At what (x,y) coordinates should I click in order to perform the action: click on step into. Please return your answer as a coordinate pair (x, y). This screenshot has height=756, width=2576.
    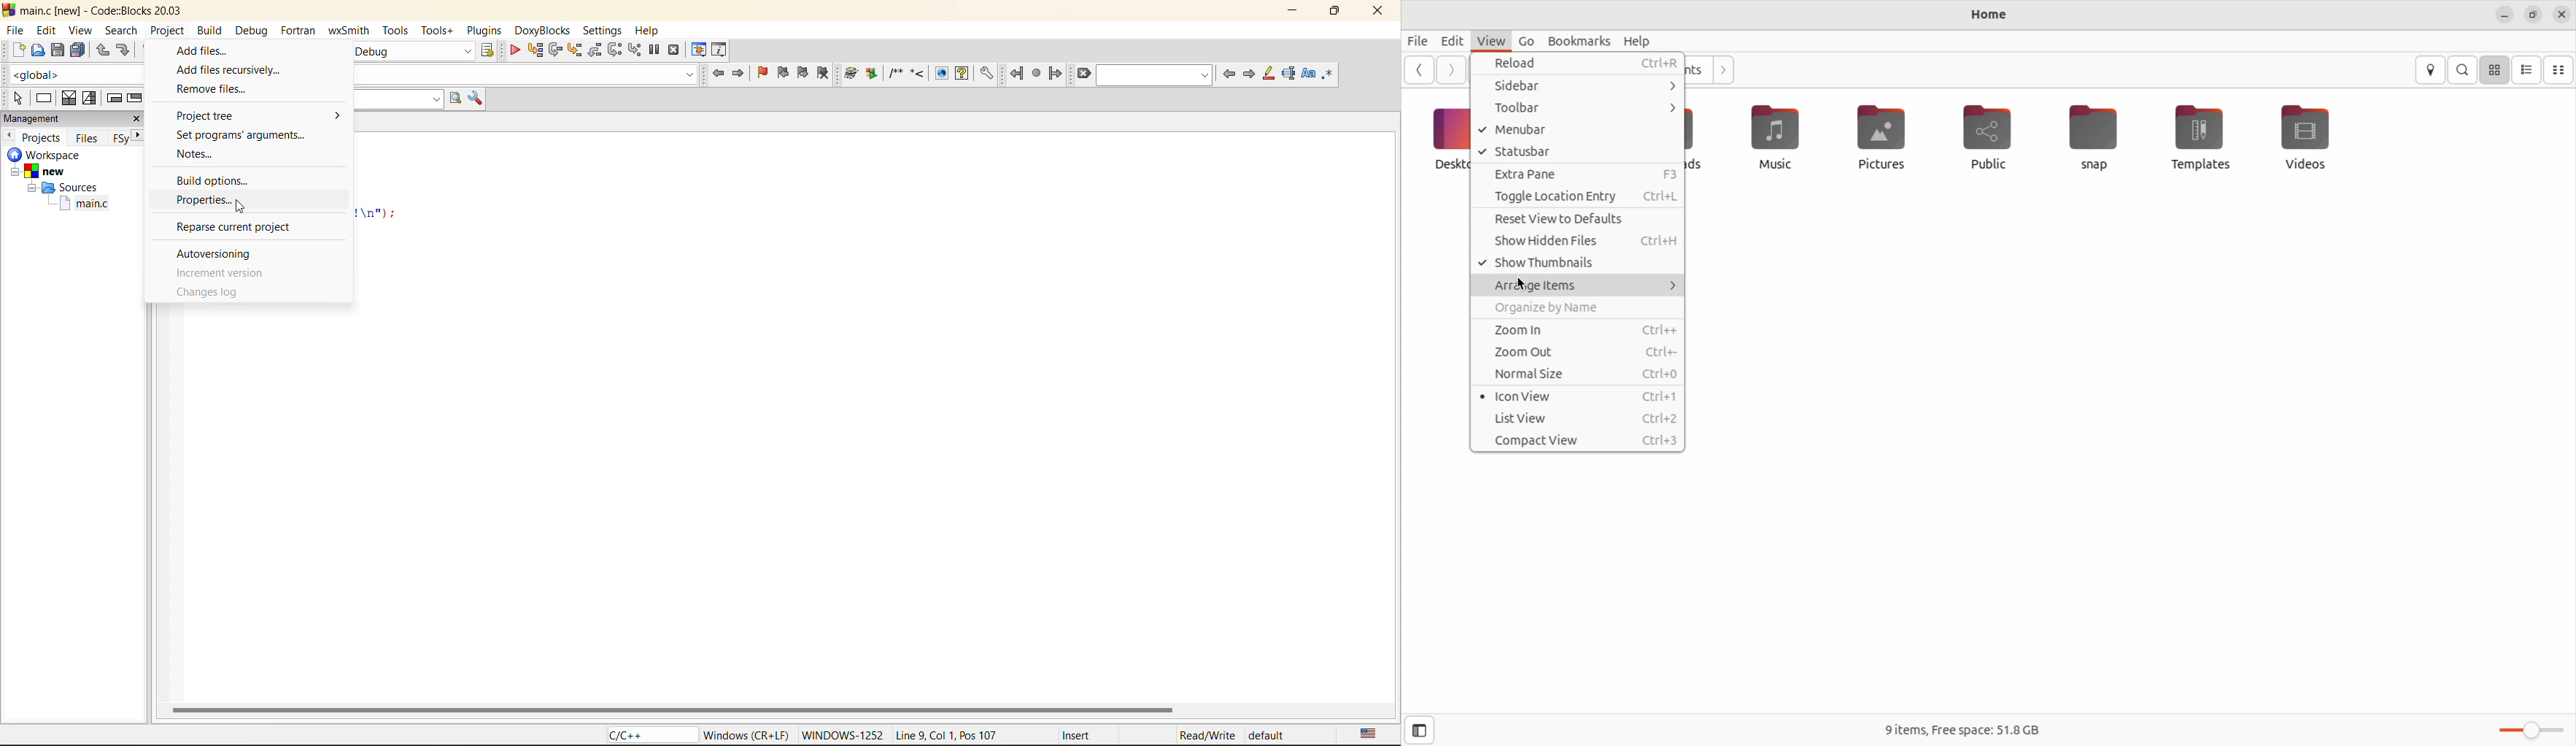
    Looking at the image, I should click on (574, 52).